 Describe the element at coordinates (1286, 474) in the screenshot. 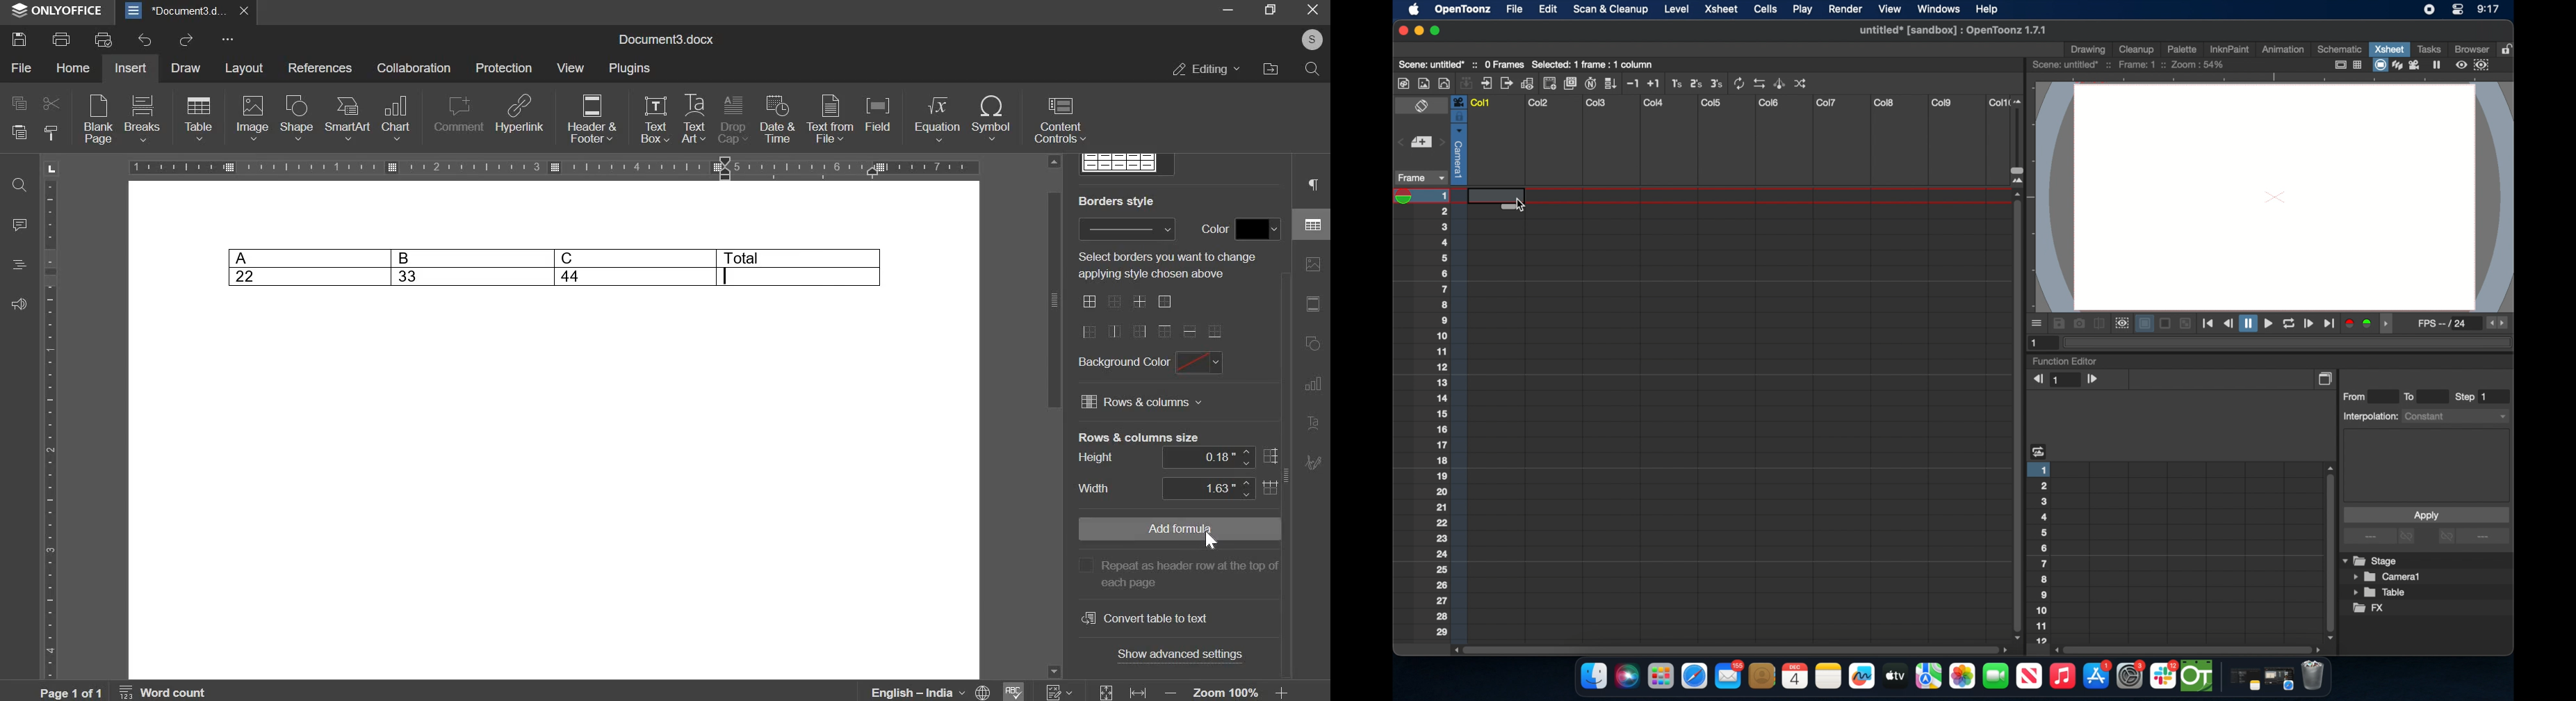

I see `vertical scrollbar` at that location.